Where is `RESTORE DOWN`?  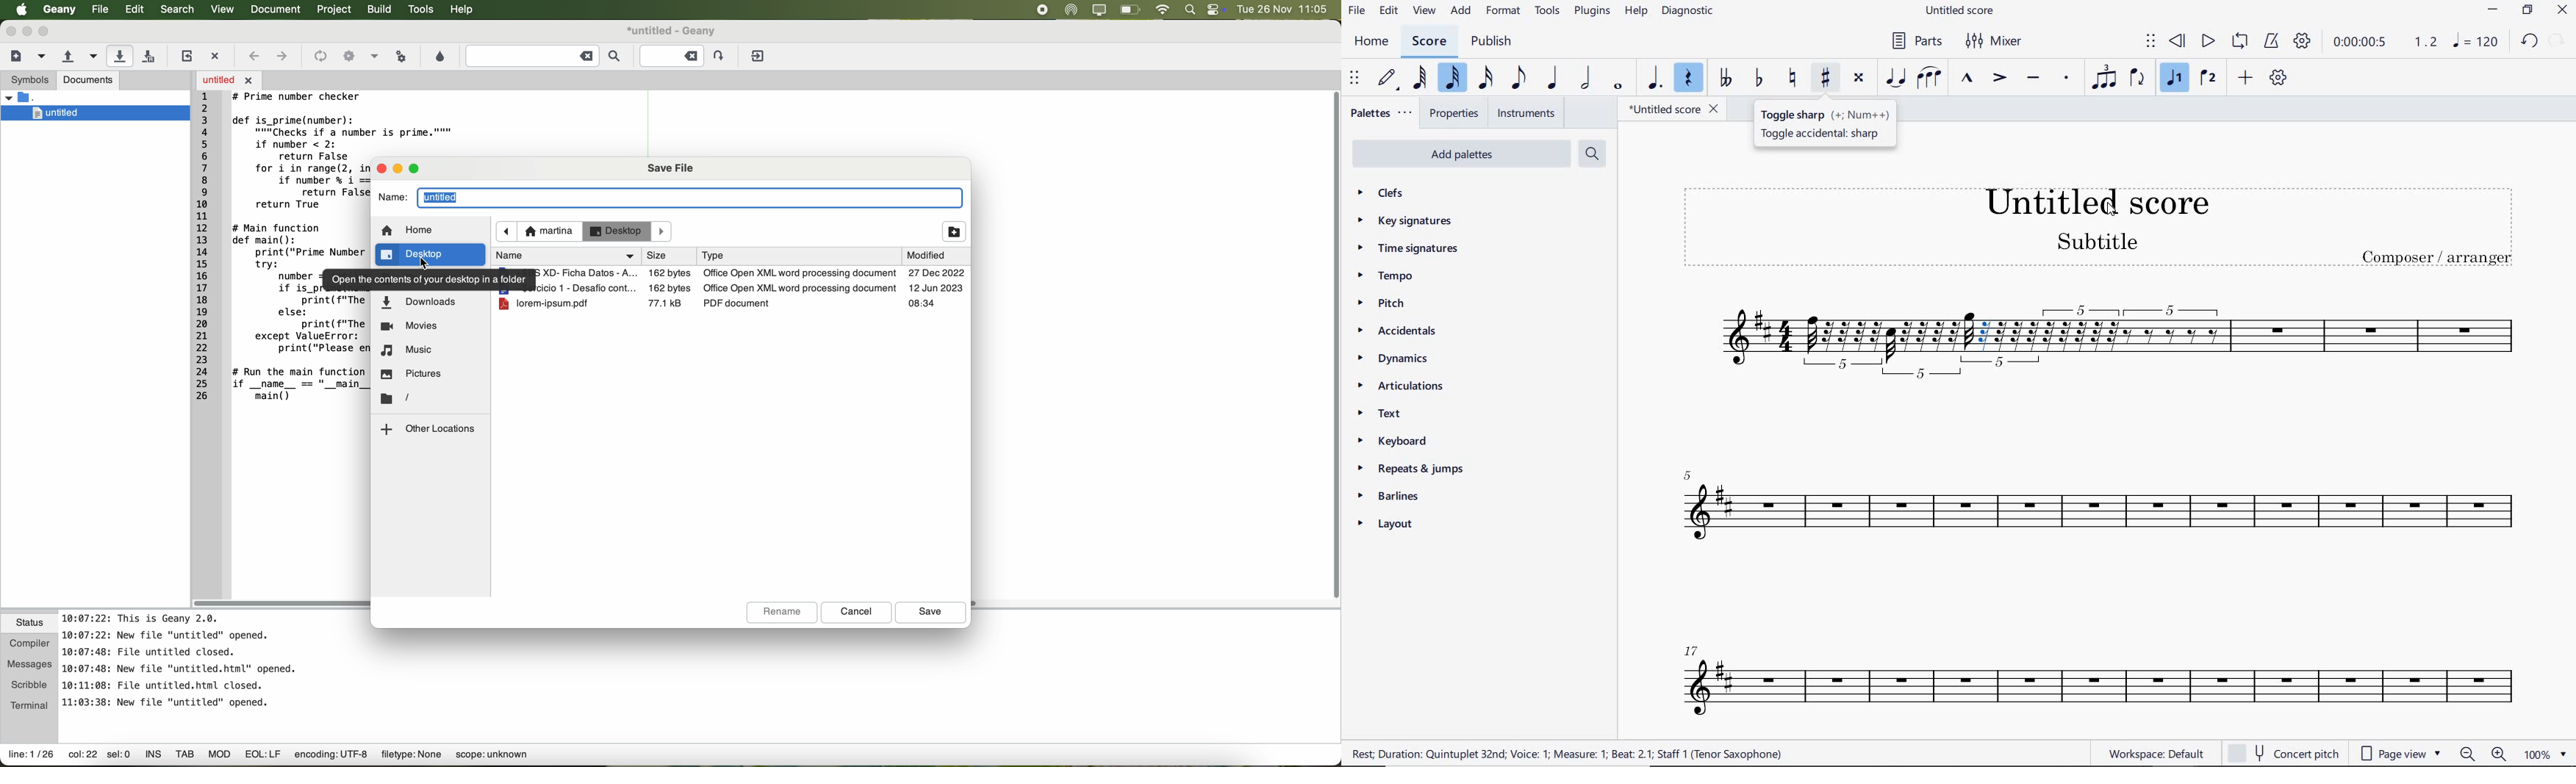
RESTORE DOWN is located at coordinates (2527, 10).